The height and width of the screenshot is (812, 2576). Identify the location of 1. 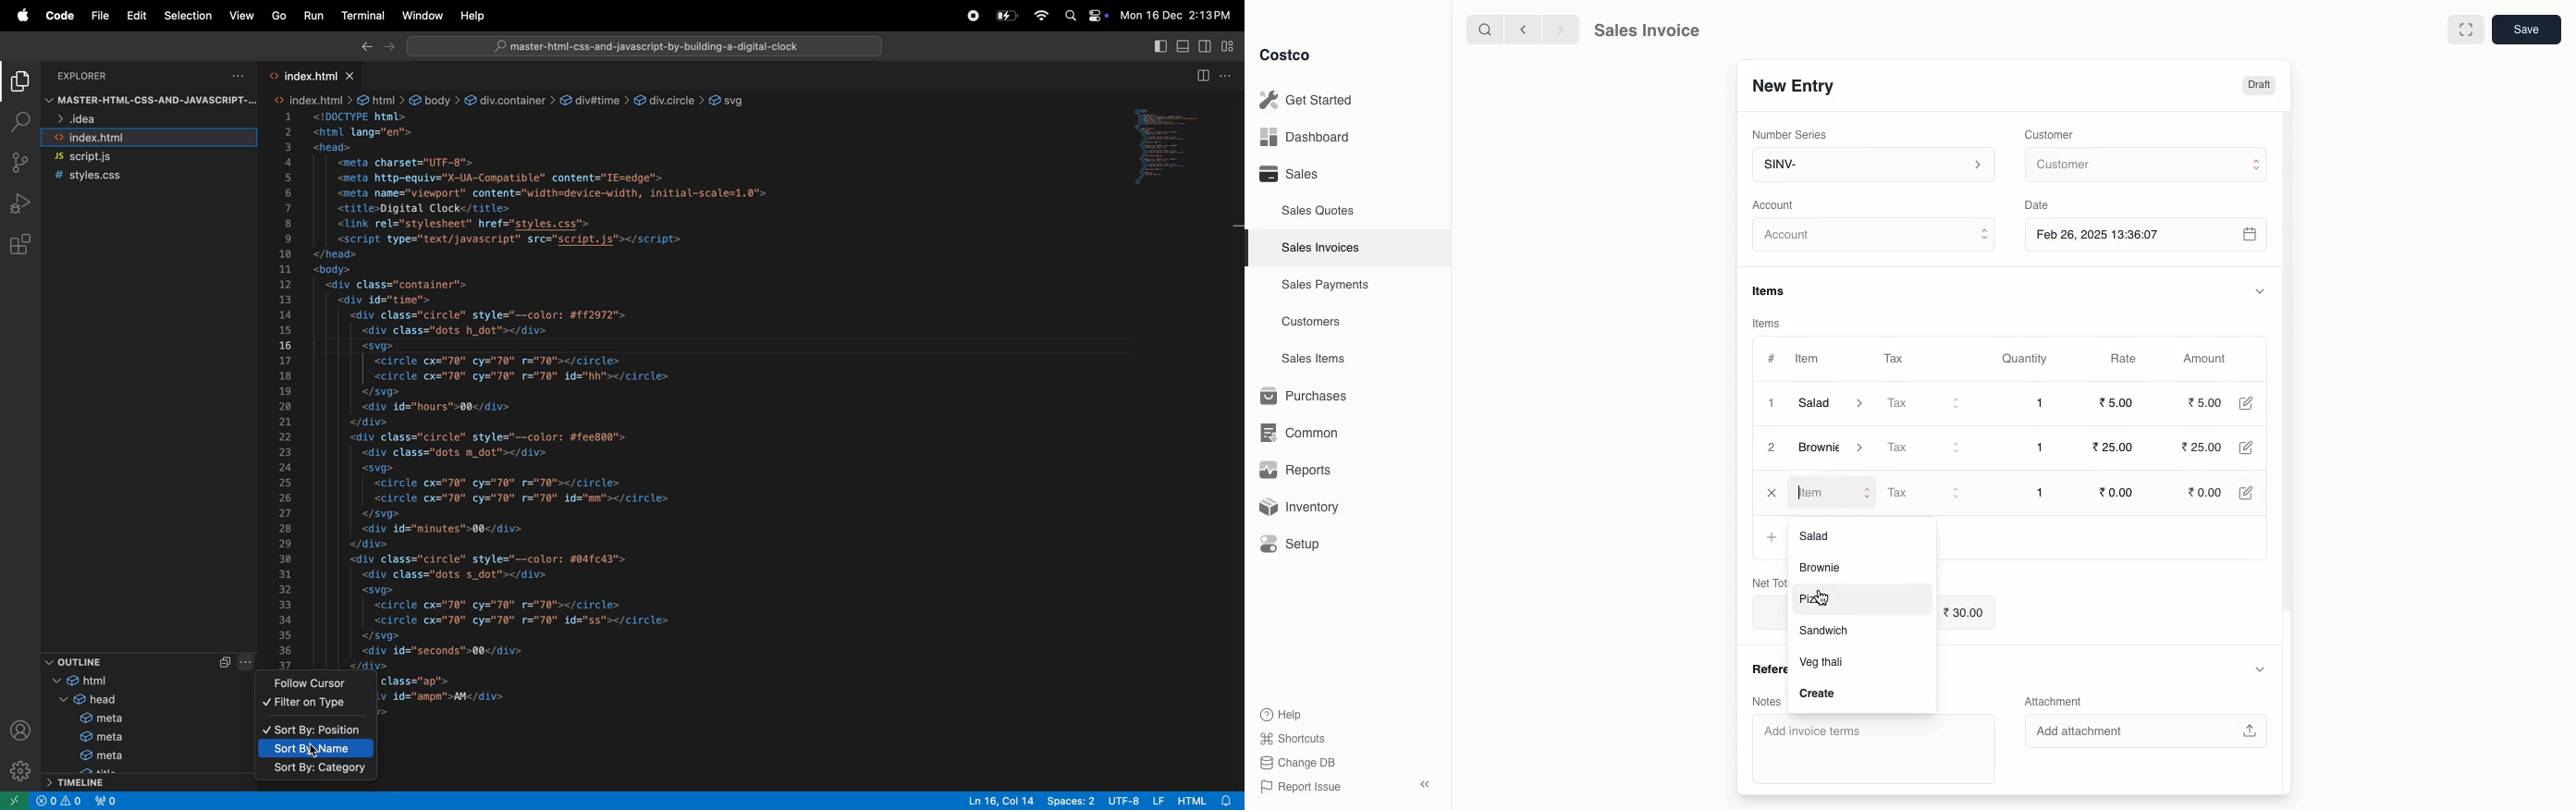
(2040, 403).